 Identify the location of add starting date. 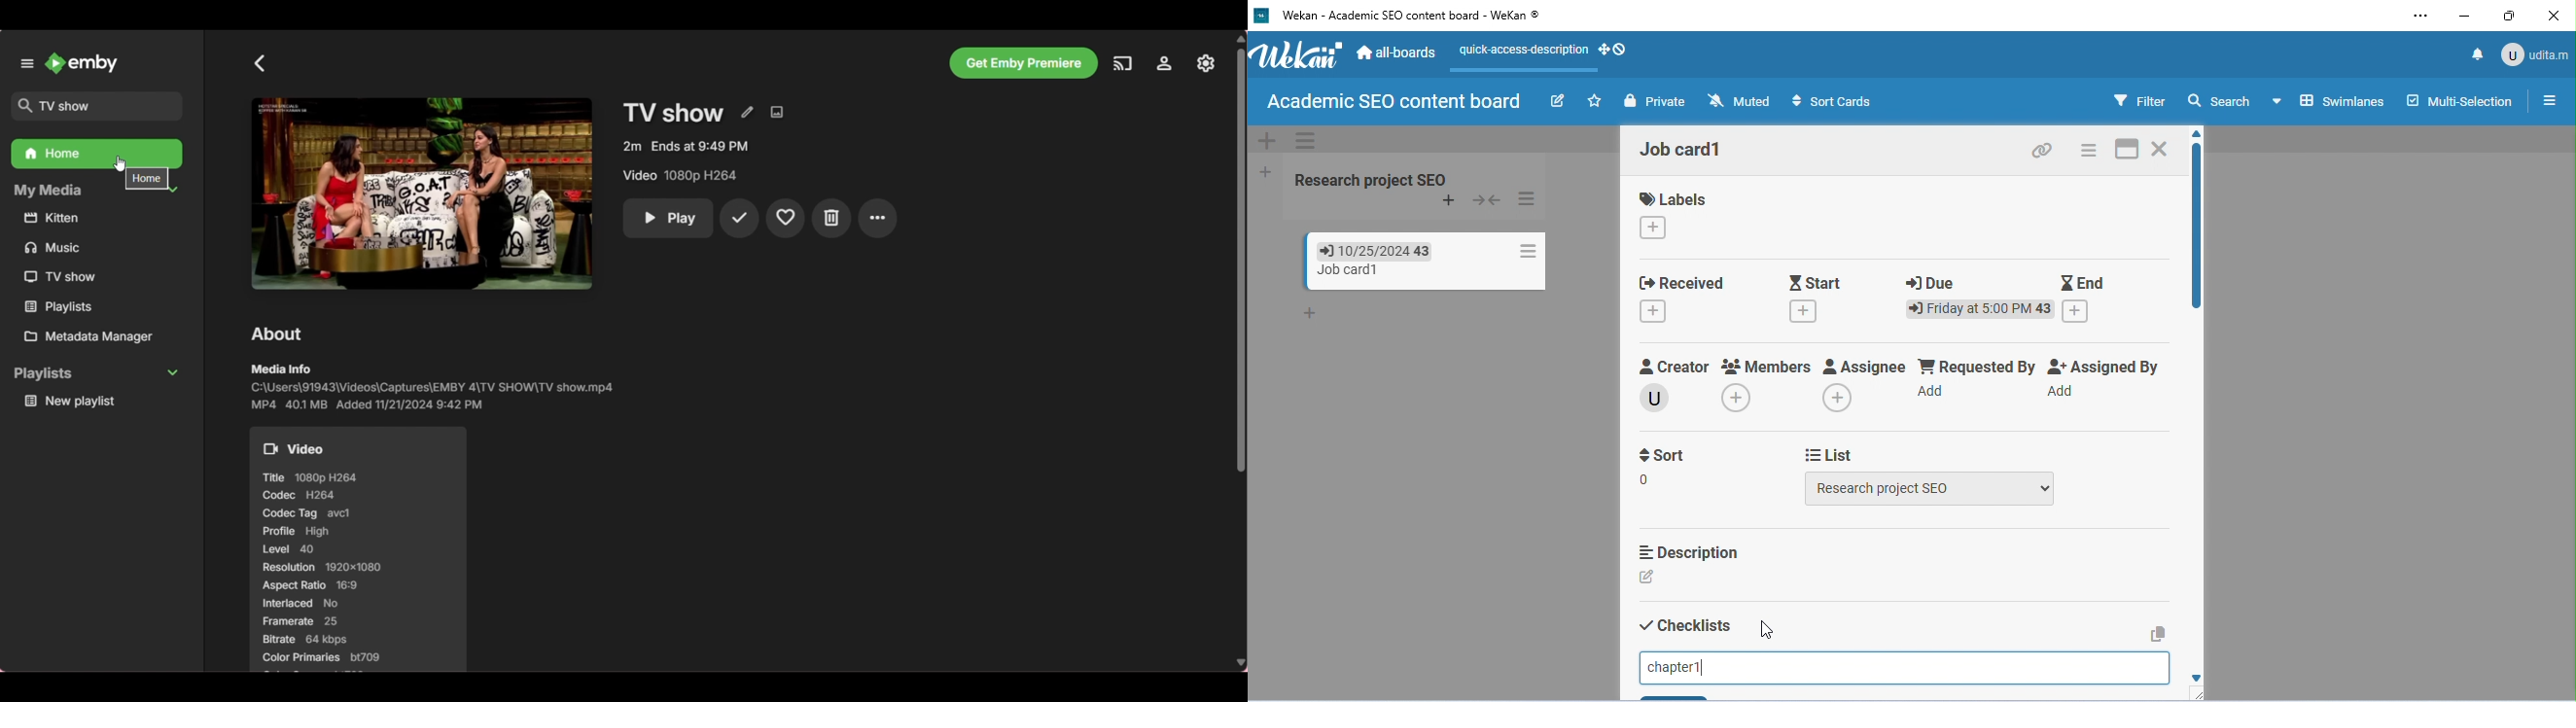
(1805, 313).